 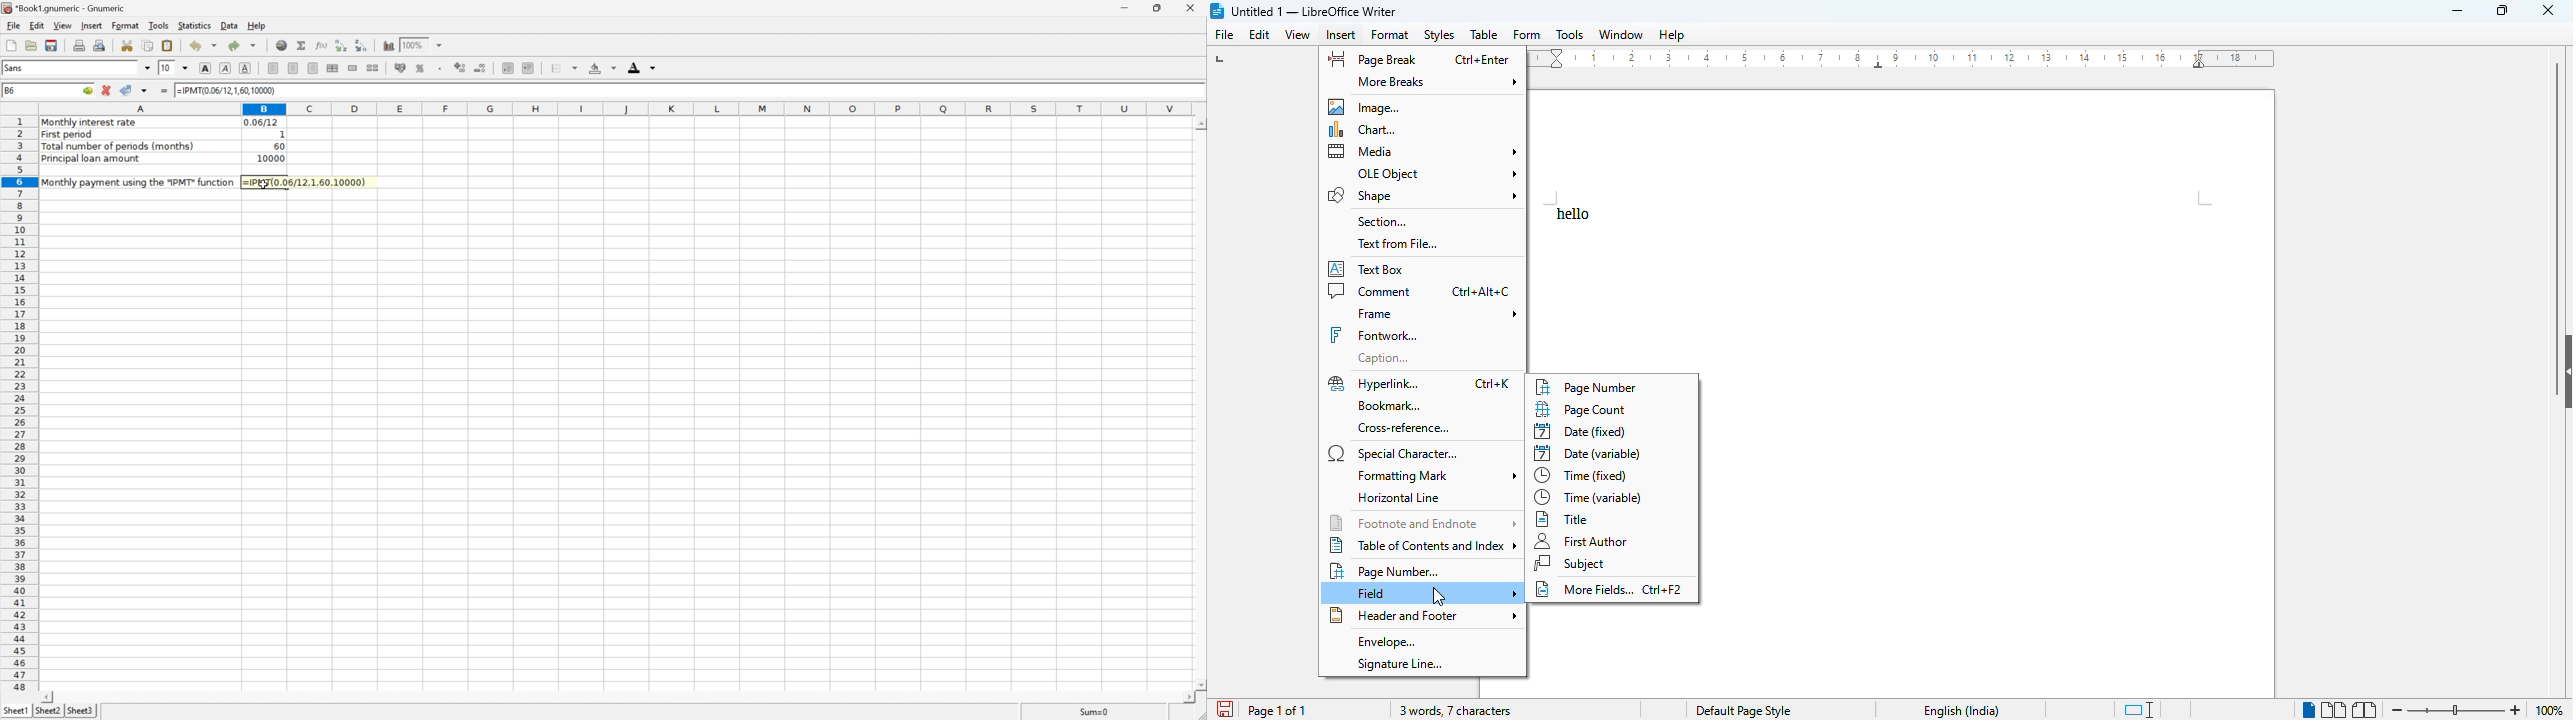 What do you see at coordinates (1223, 34) in the screenshot?
I see `file` at bounding box center [1223, 34].